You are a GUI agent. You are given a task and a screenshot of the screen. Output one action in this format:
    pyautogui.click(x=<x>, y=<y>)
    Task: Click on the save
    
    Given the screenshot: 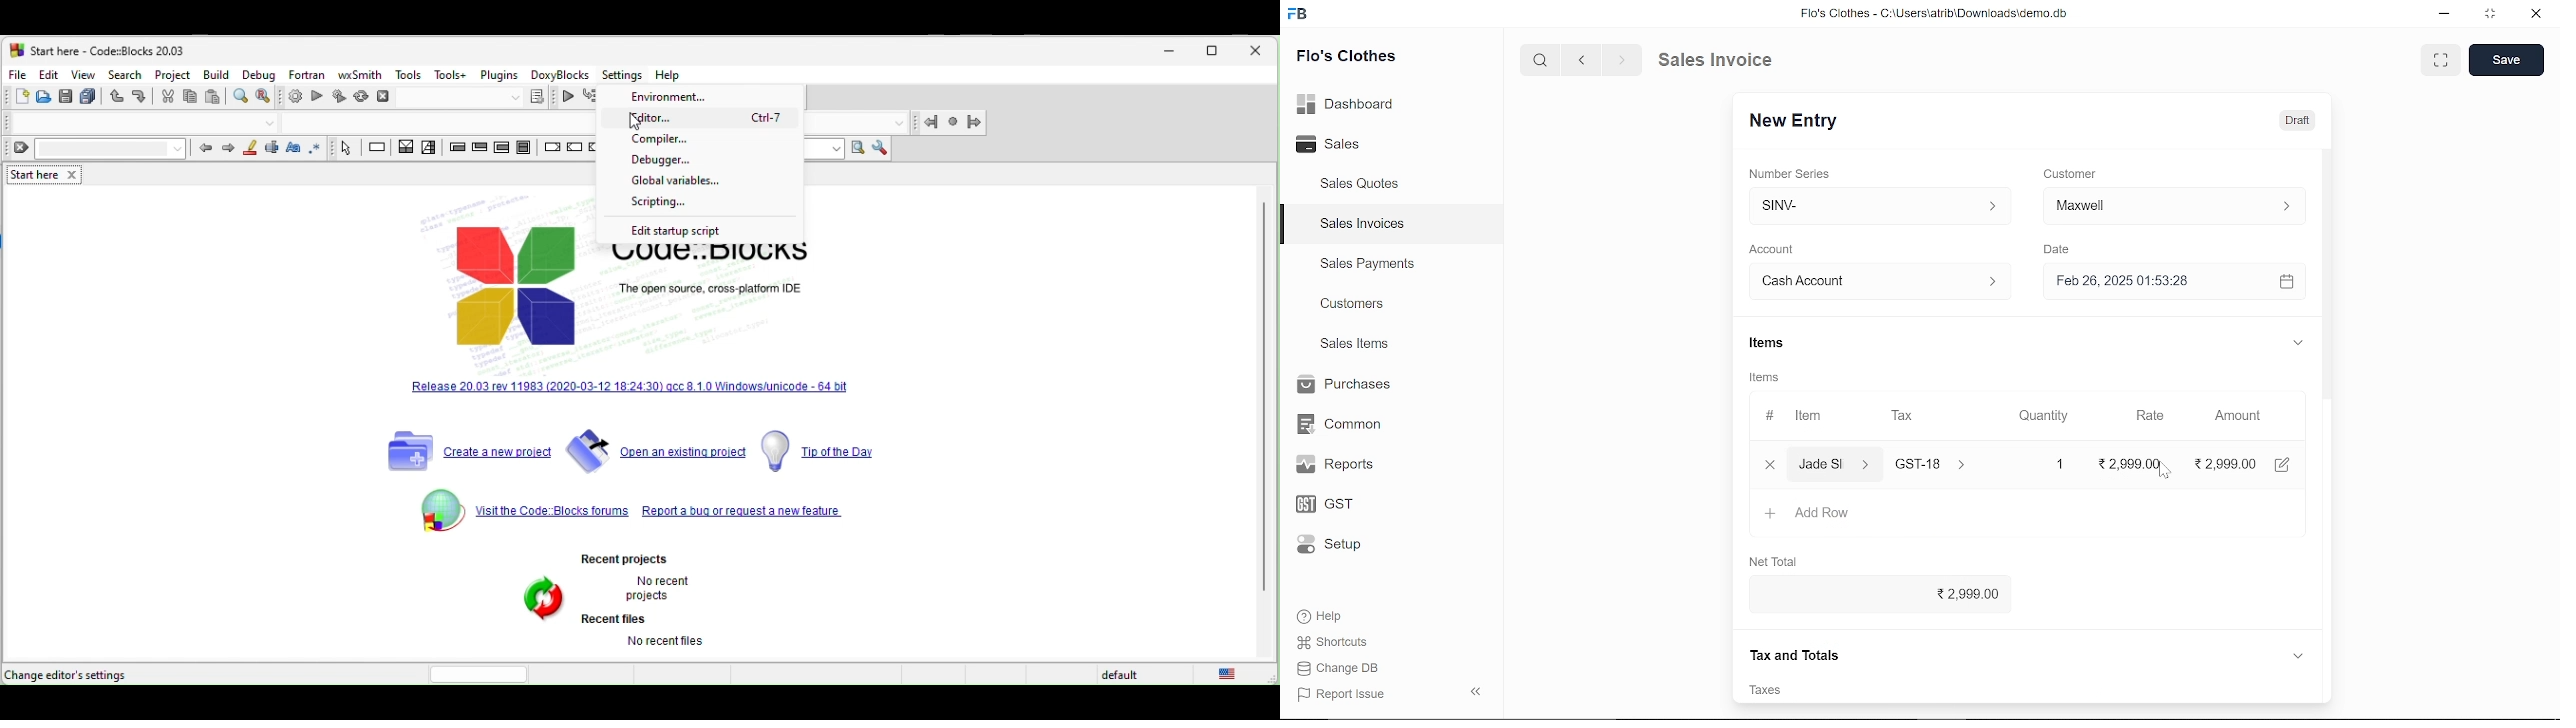 What is the action you would take?
    pyautogui.click(x=2506, y=60)
    